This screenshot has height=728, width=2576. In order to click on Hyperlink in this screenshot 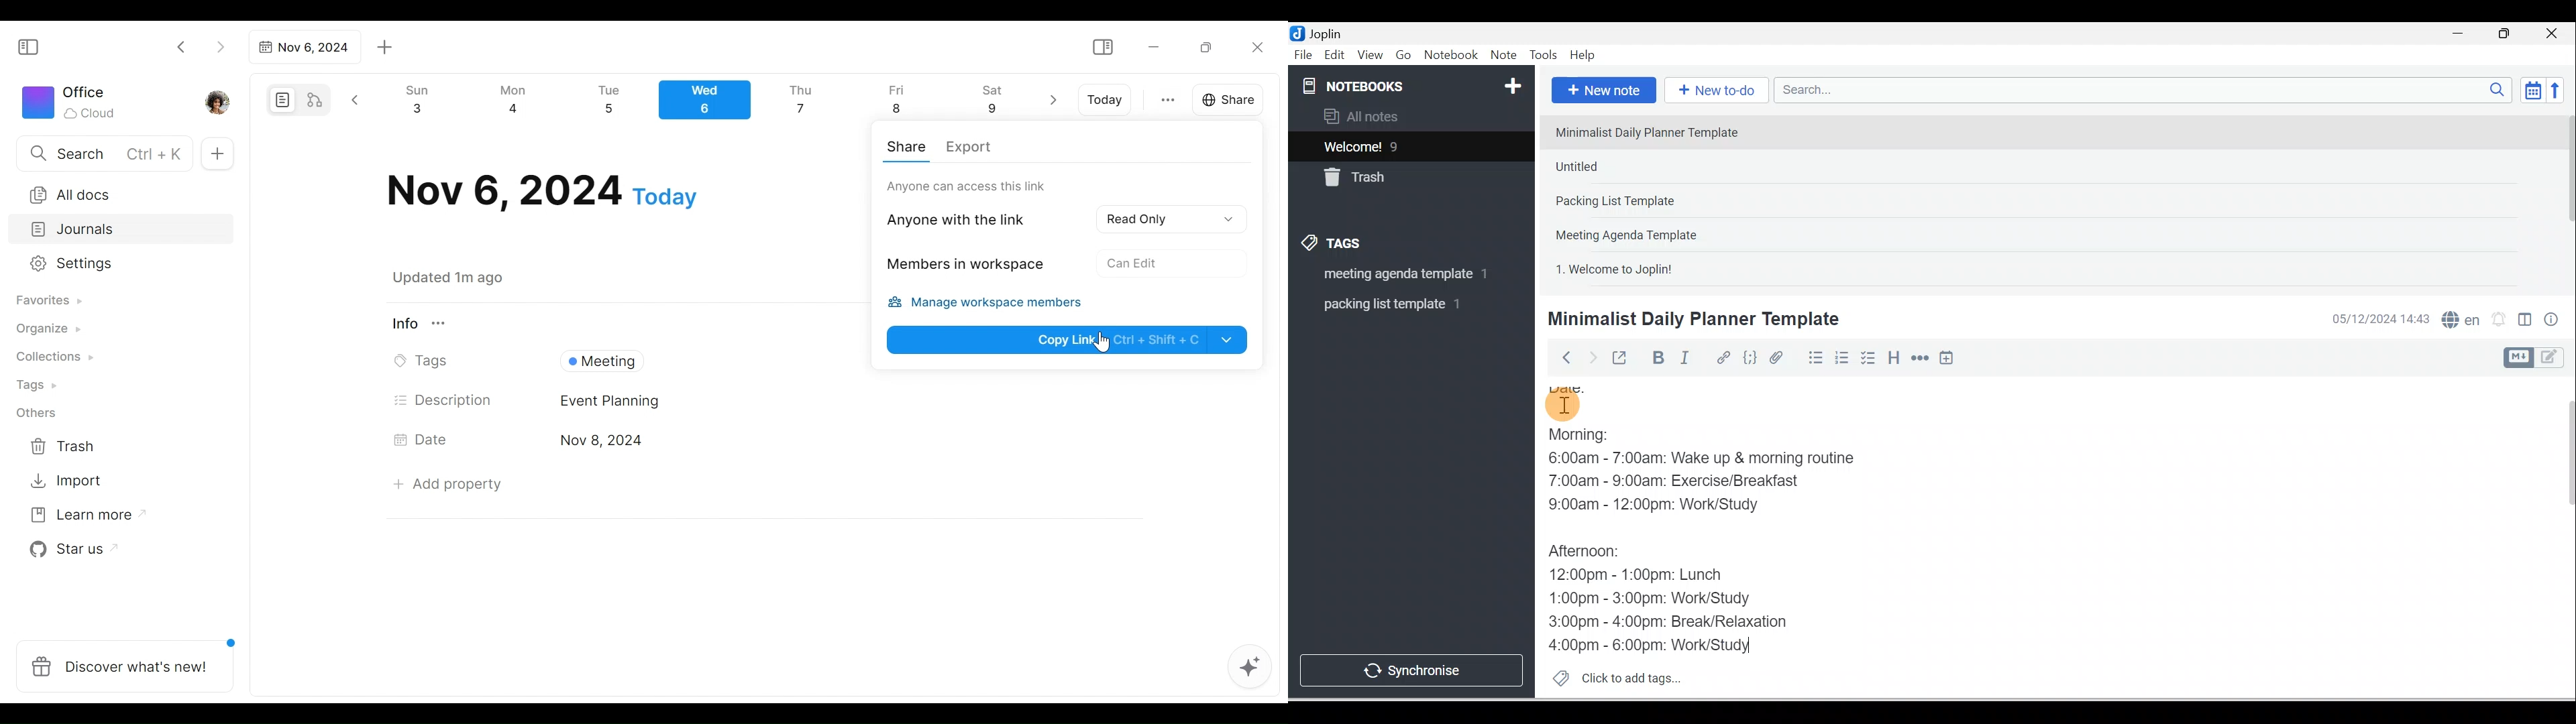, I will do `click(1722, 359)`.